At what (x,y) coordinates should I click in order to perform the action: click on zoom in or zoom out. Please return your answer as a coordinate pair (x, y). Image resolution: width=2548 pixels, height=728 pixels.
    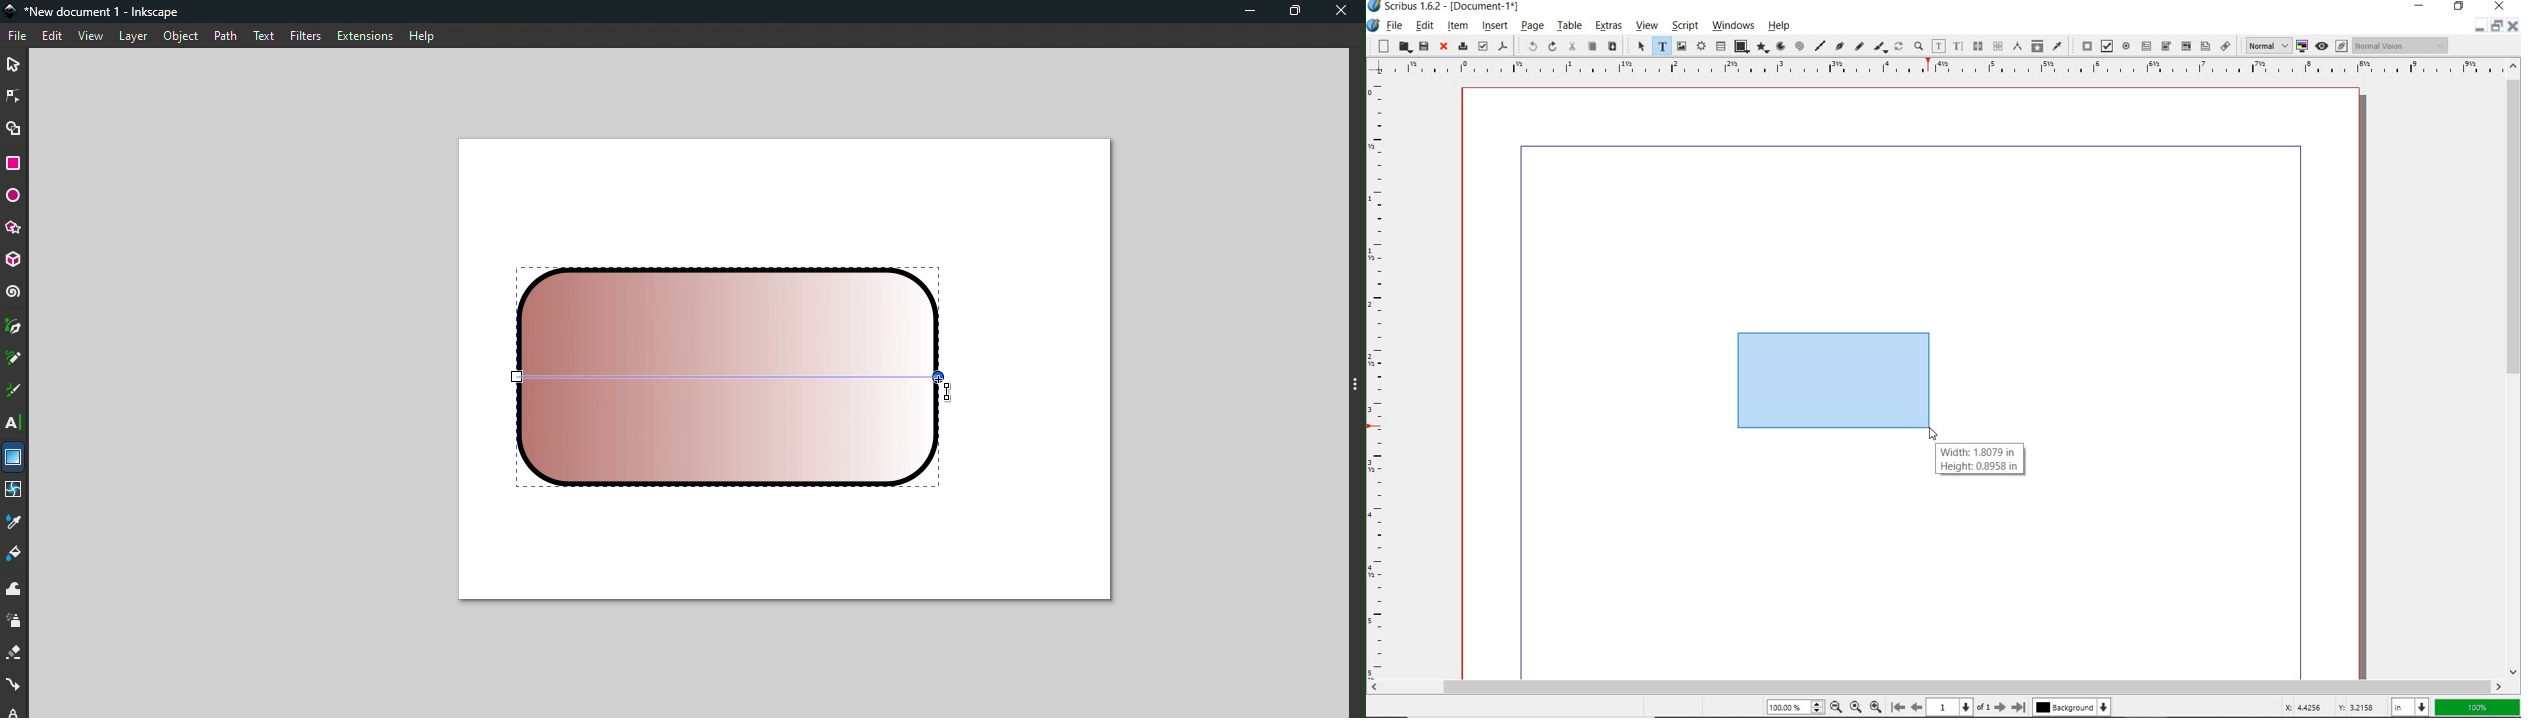
    Looking at the image, I should click on (1918, 47).